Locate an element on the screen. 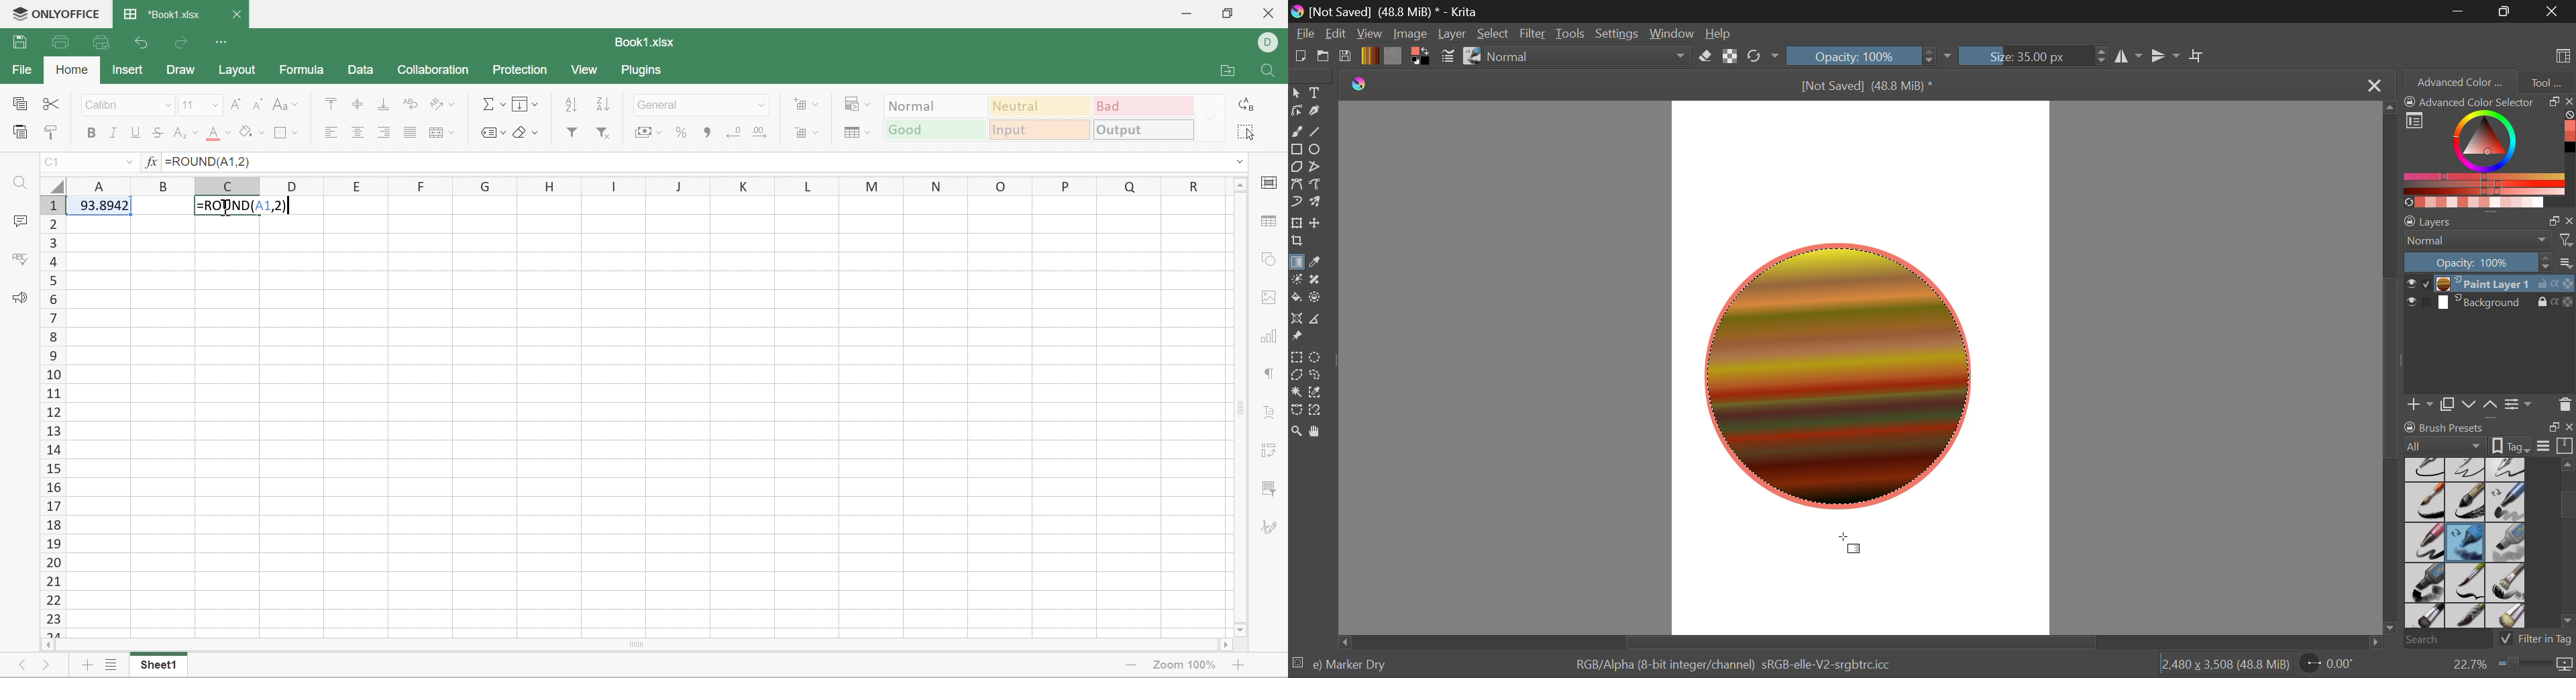 The image size is (2576, 700). Choose Workspace is located at coordinates (2561, 54).